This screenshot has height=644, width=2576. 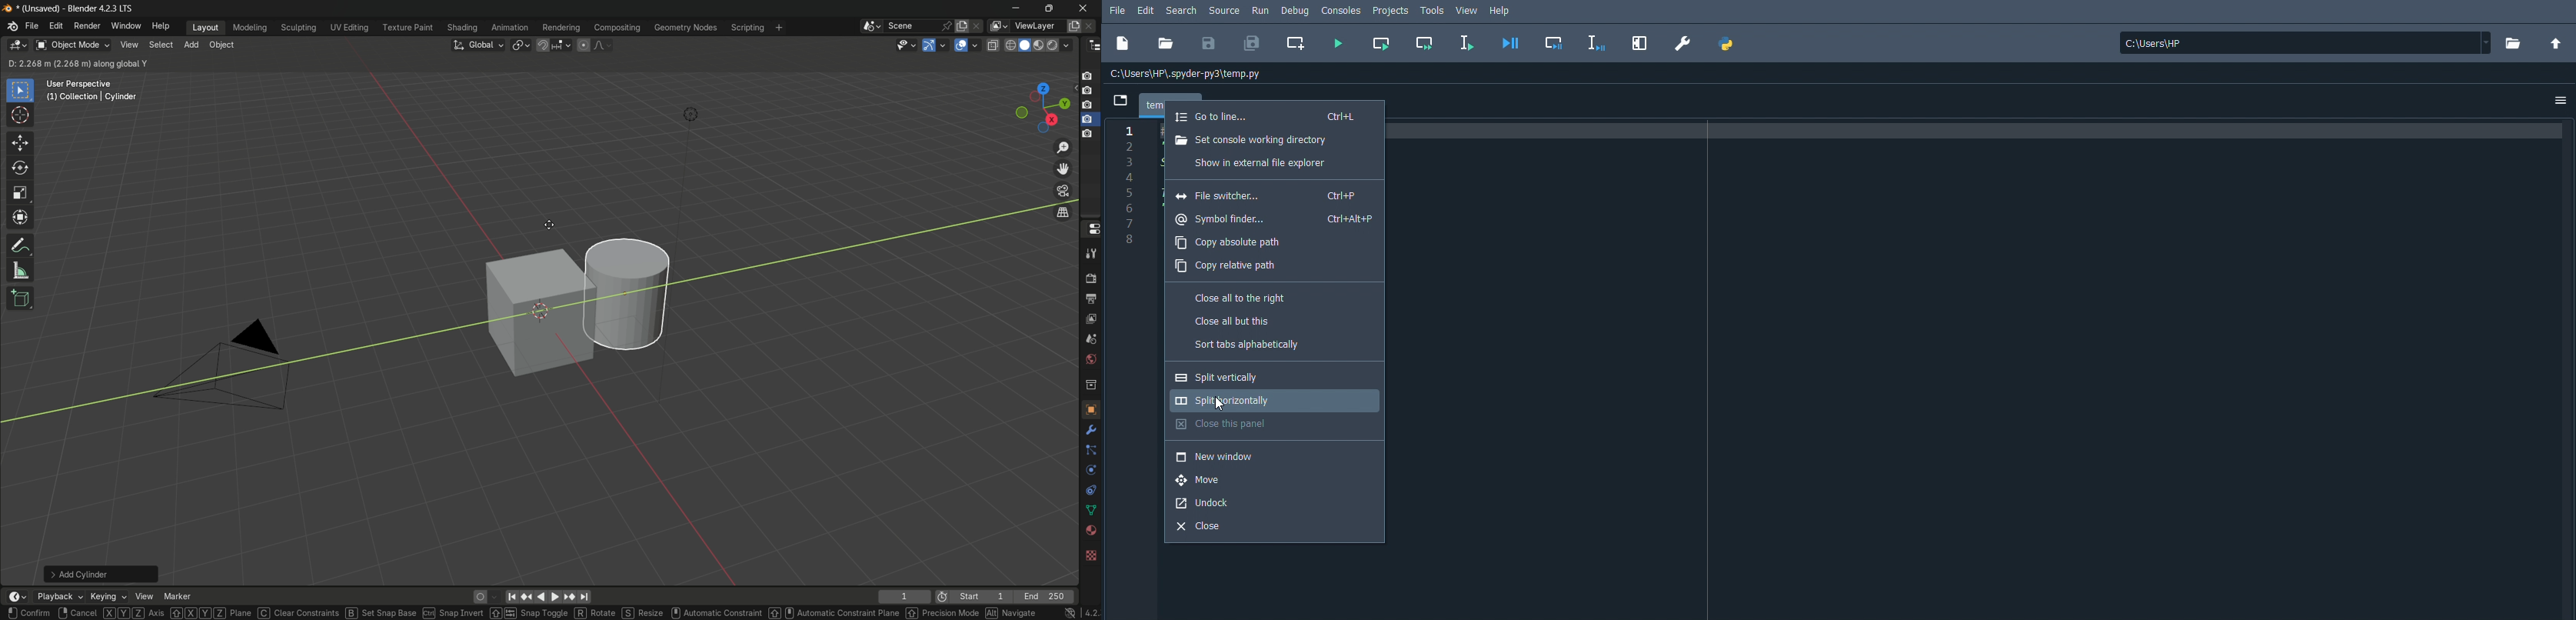 What do you see at coordinates (1011, 45) in the screenshot?
I see `wireframe` at bounding box center [1011, 45].